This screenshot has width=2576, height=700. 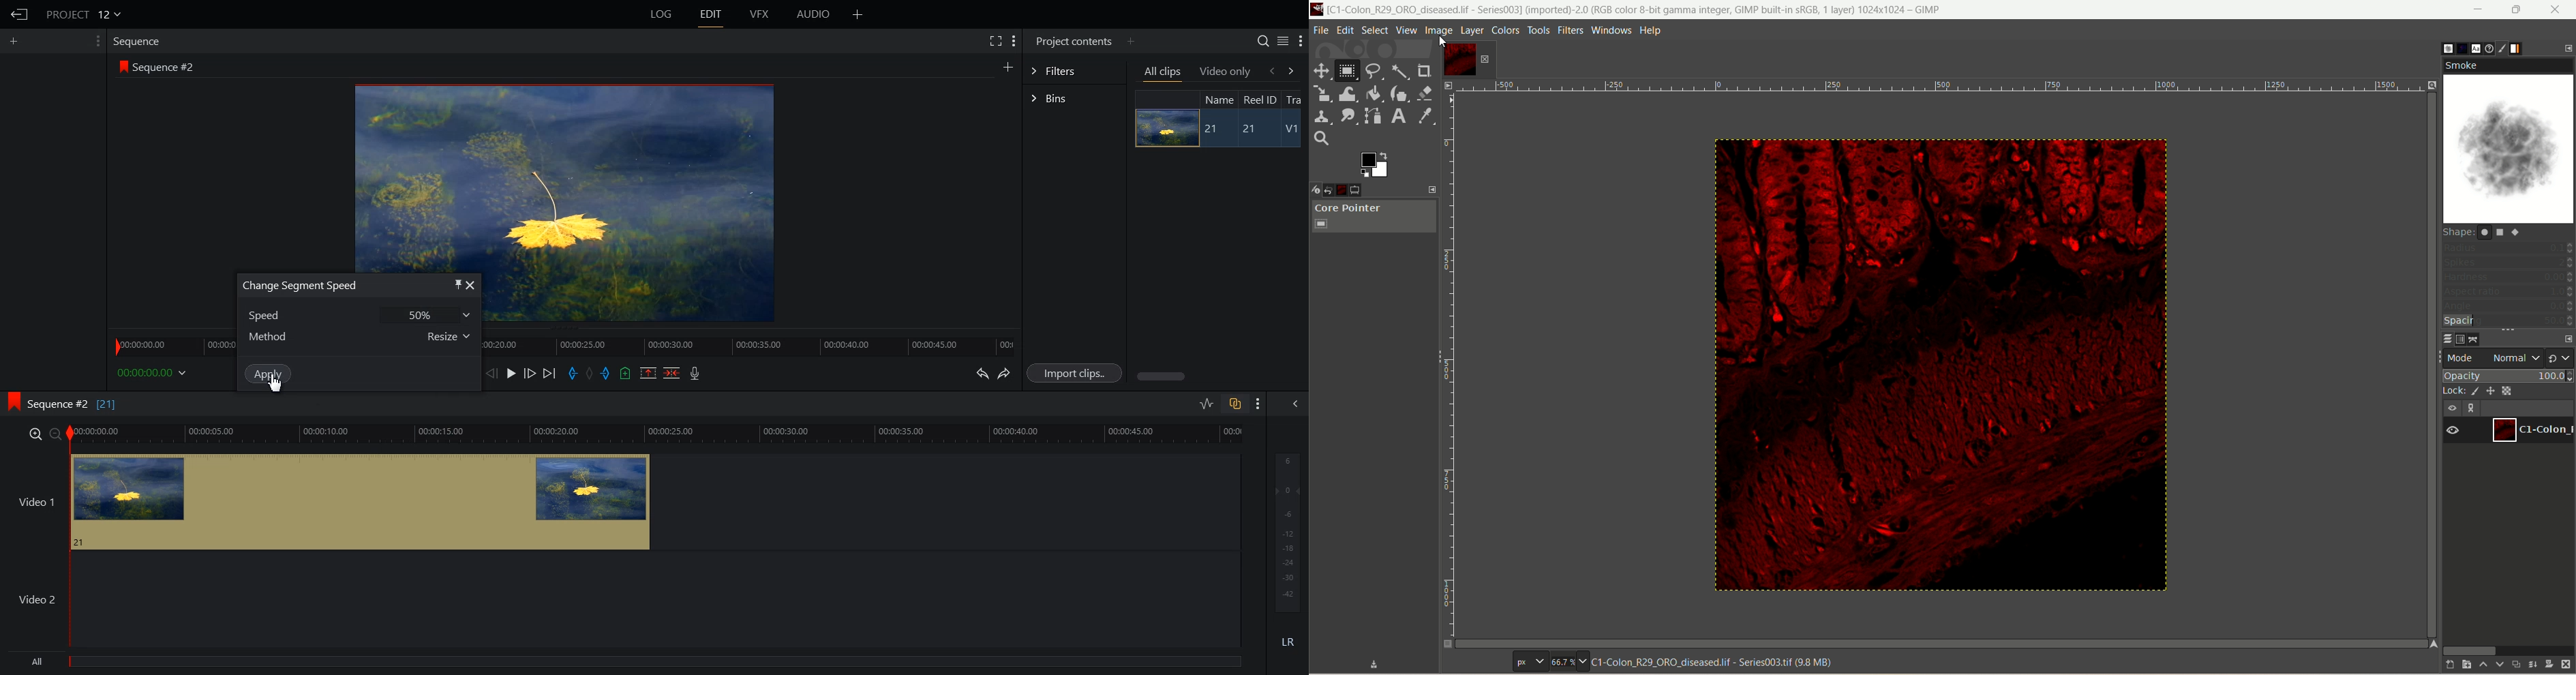 What do you see at coordinates (1226, 71) in the screenshot?
I see `Video only` at bounding box center [1226, 71].